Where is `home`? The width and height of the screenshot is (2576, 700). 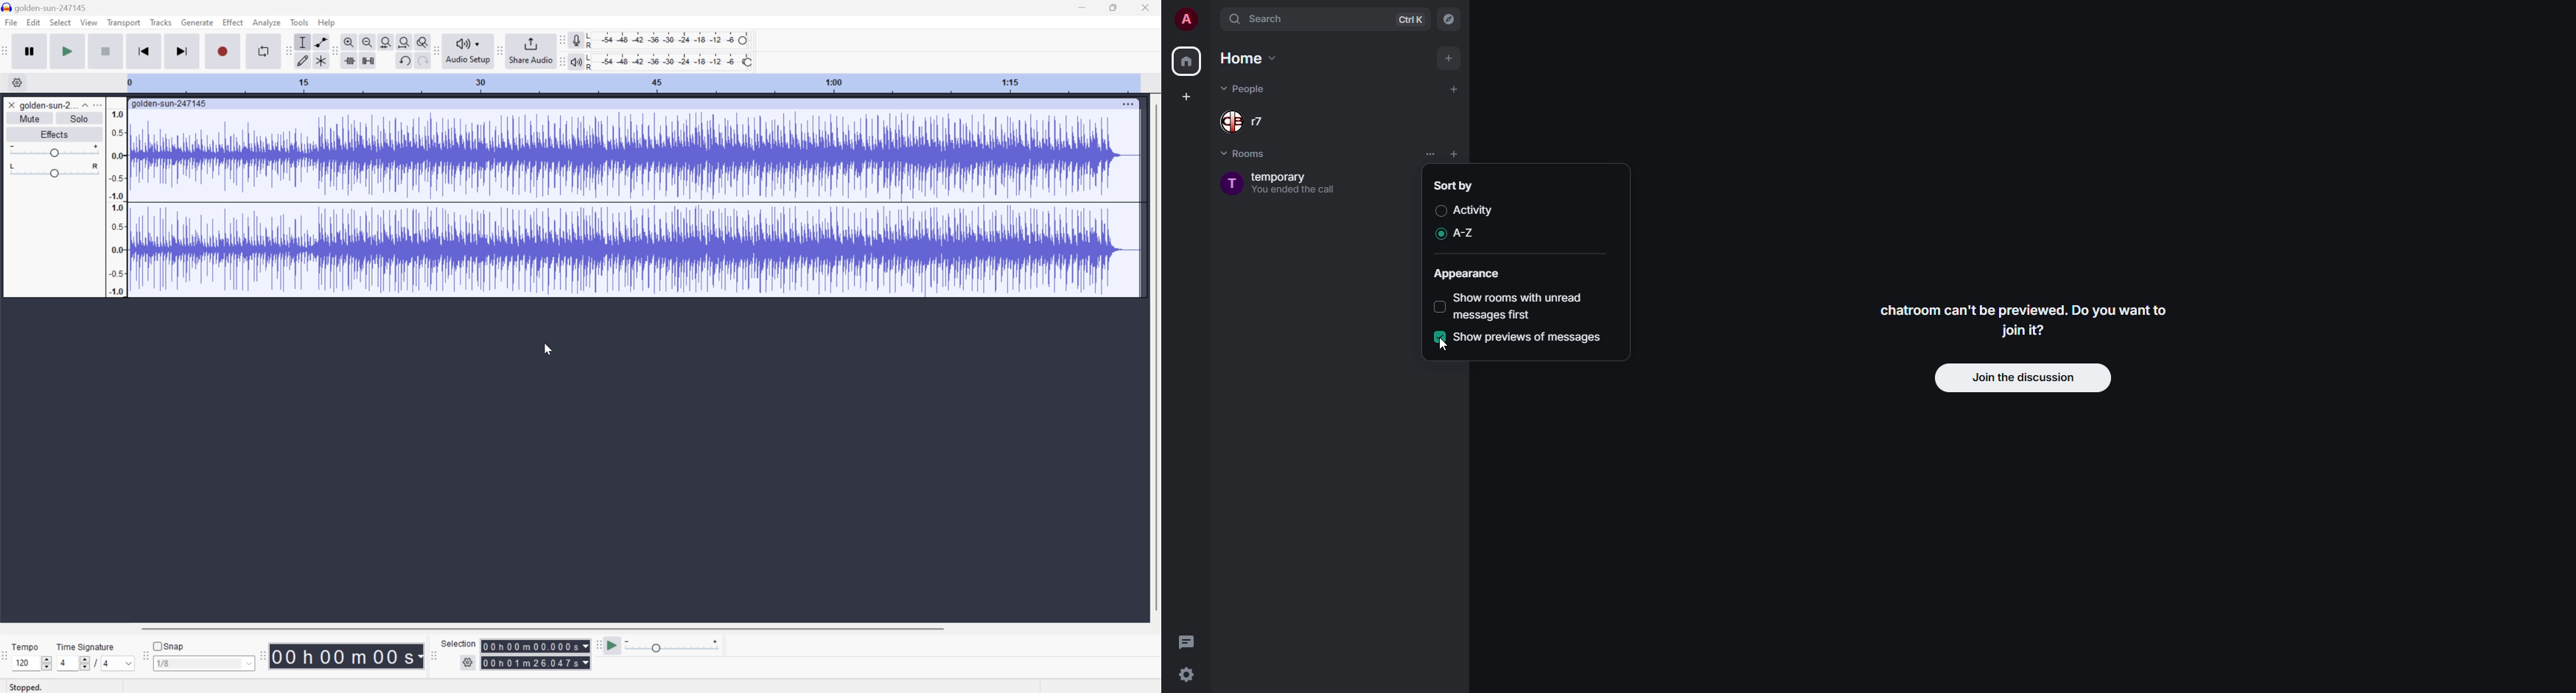 home is located at coordinates (1186, 60).